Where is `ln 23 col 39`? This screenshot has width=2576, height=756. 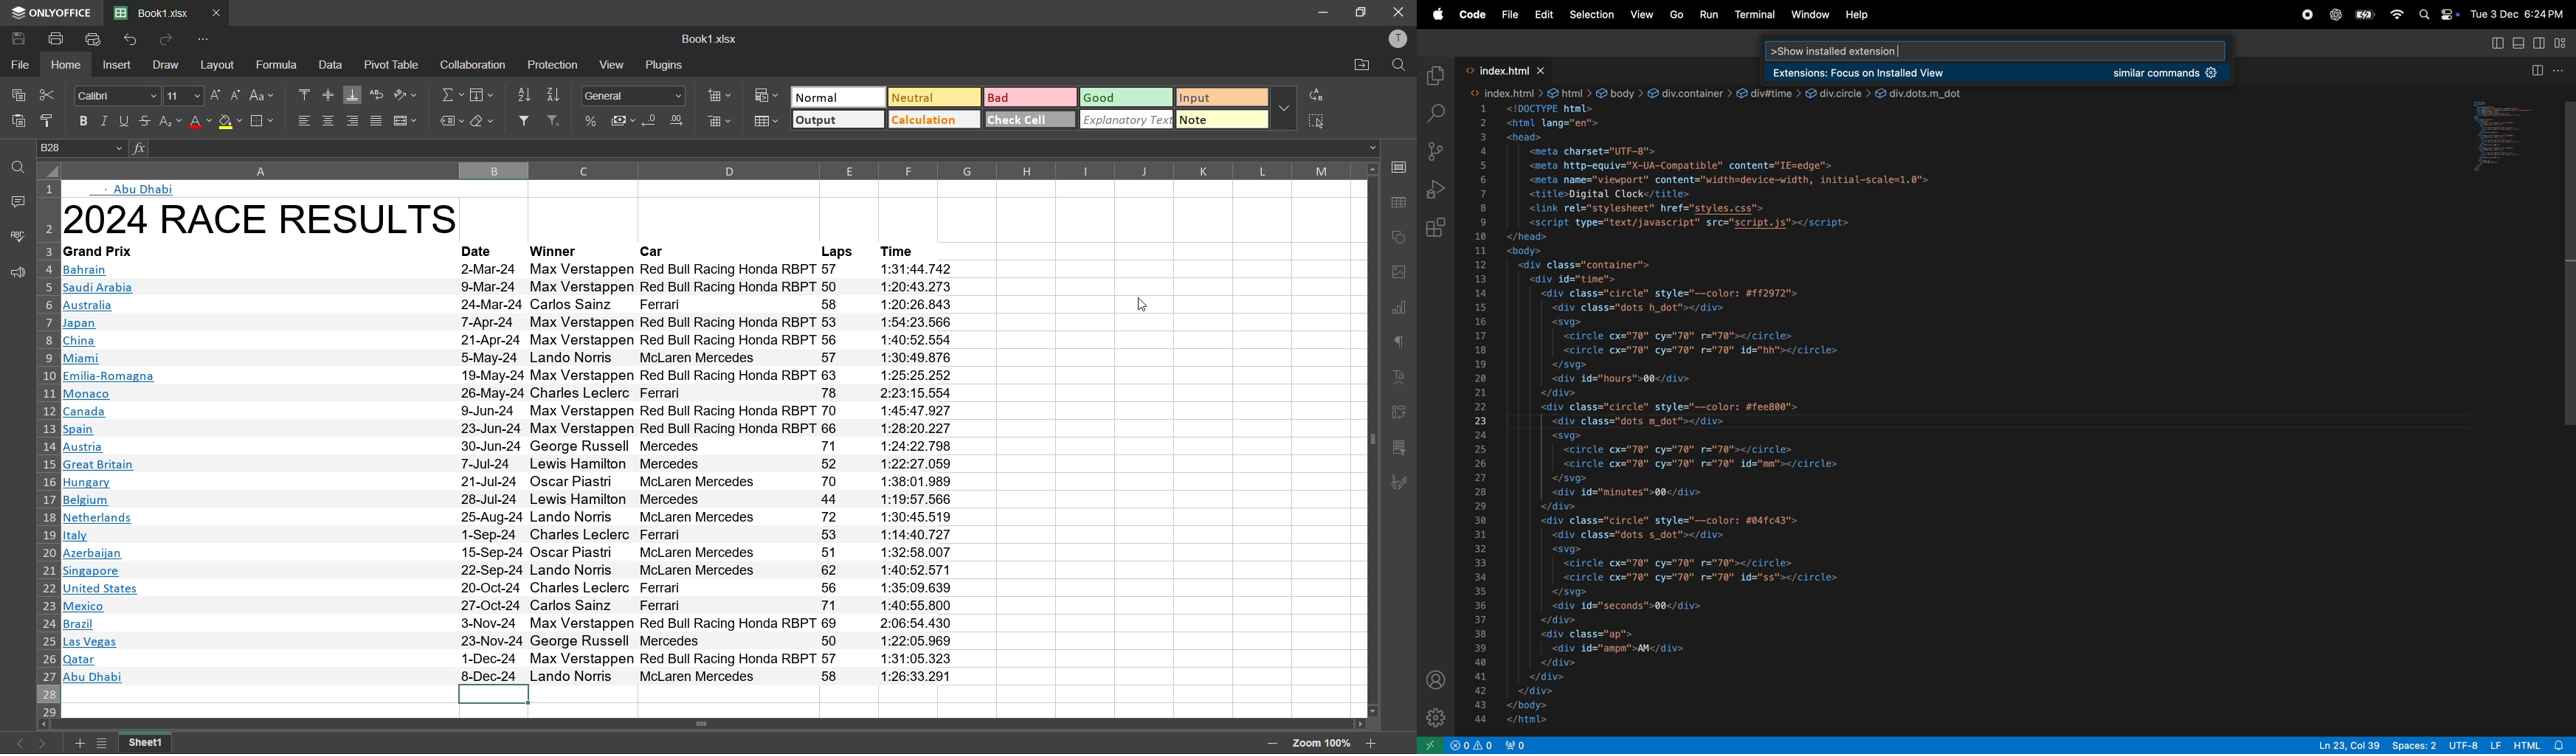
ln 23 col 39 is located at coordinates (2348, 744).